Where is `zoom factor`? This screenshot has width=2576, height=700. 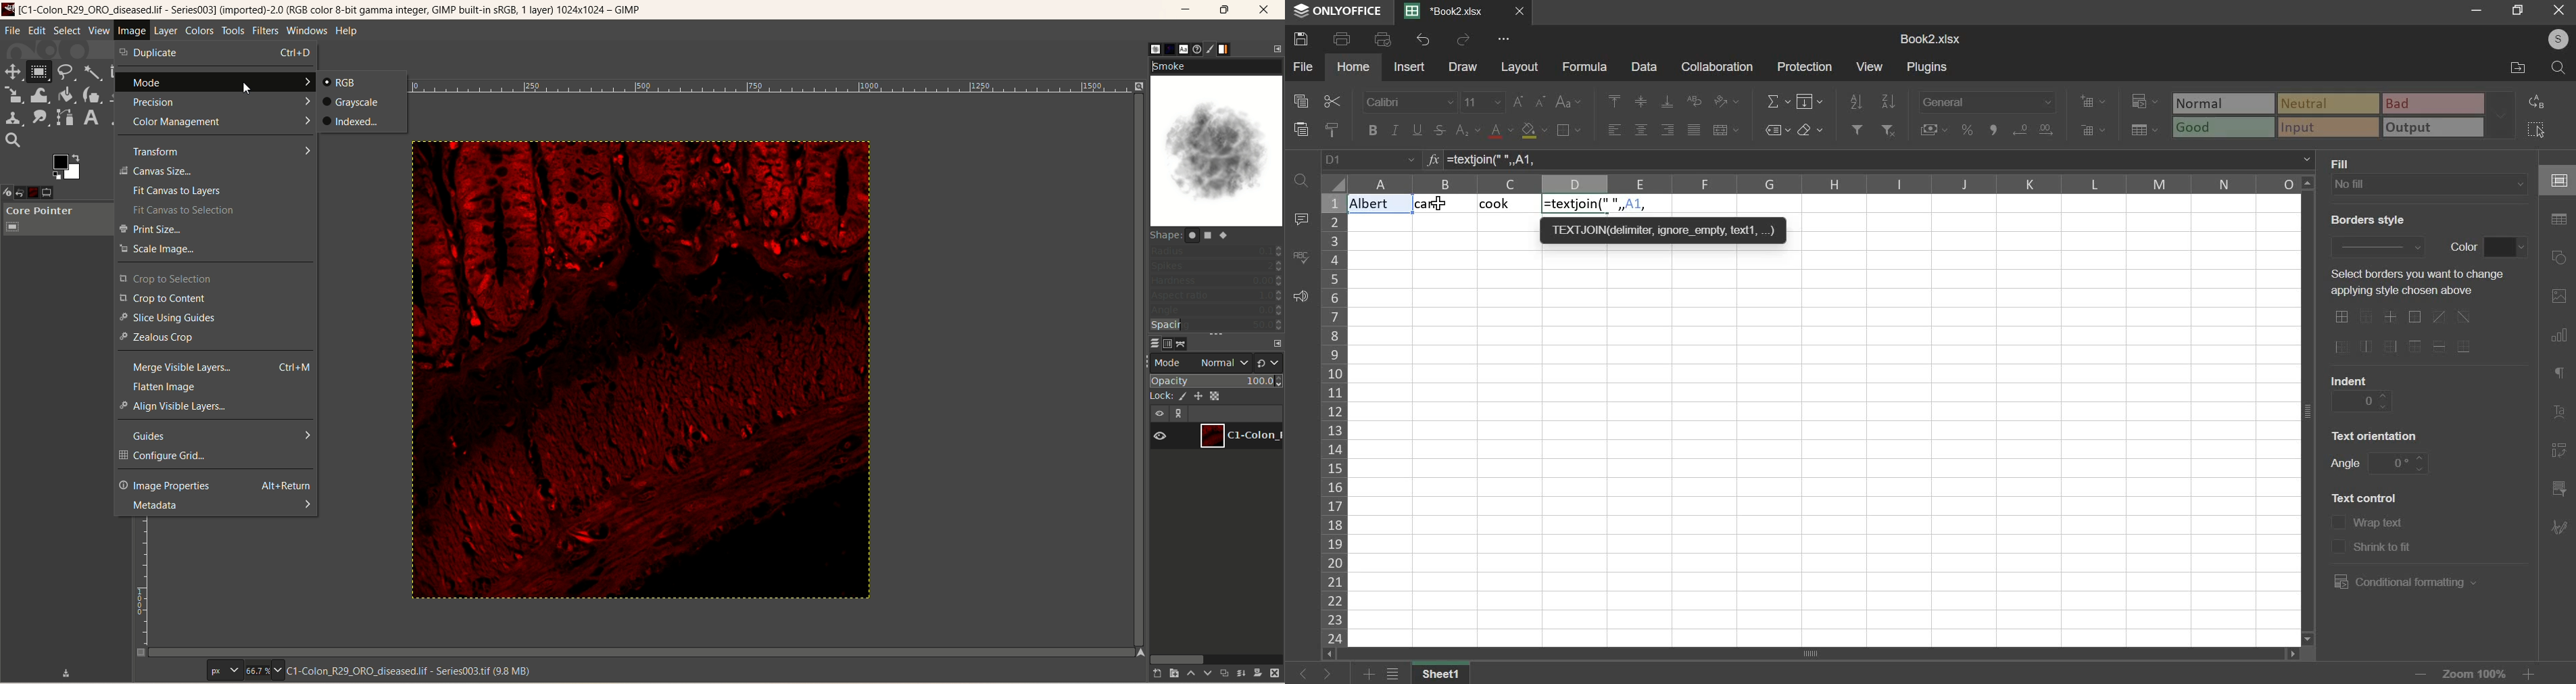
zoom factor is located at coordinates (266, 671).